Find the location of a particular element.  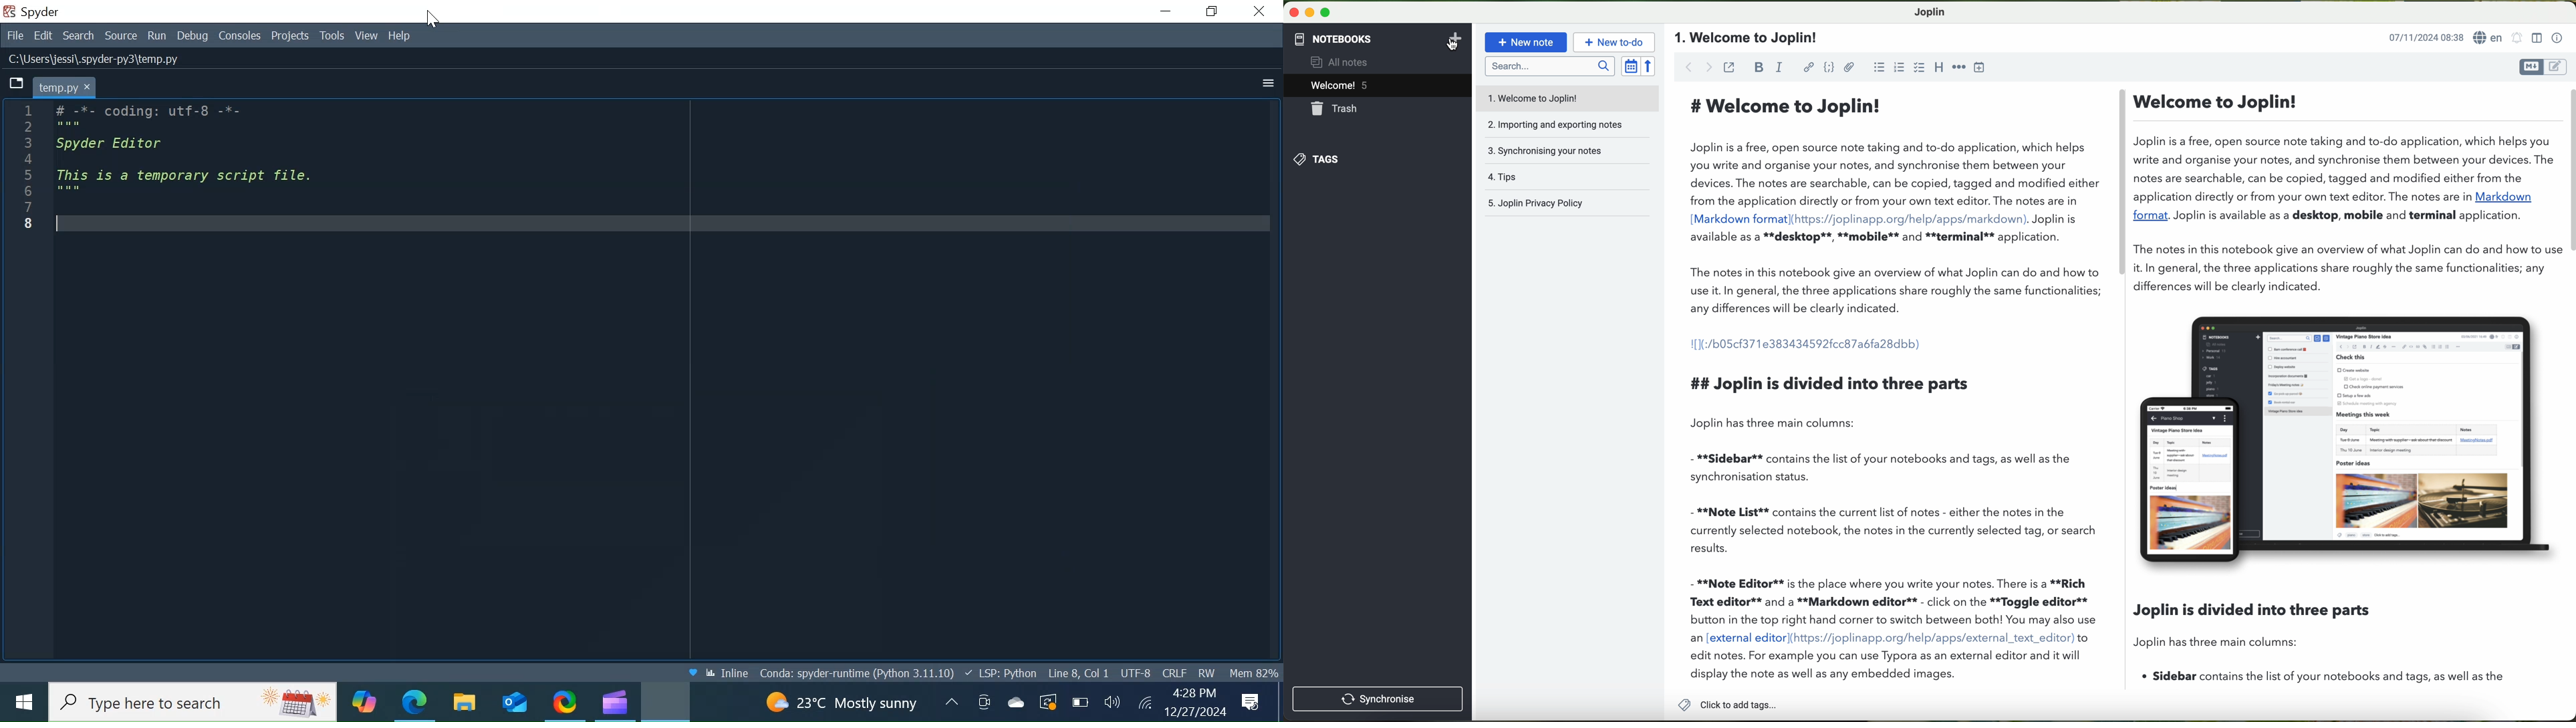

forward is located at coordinates (1707, 67).